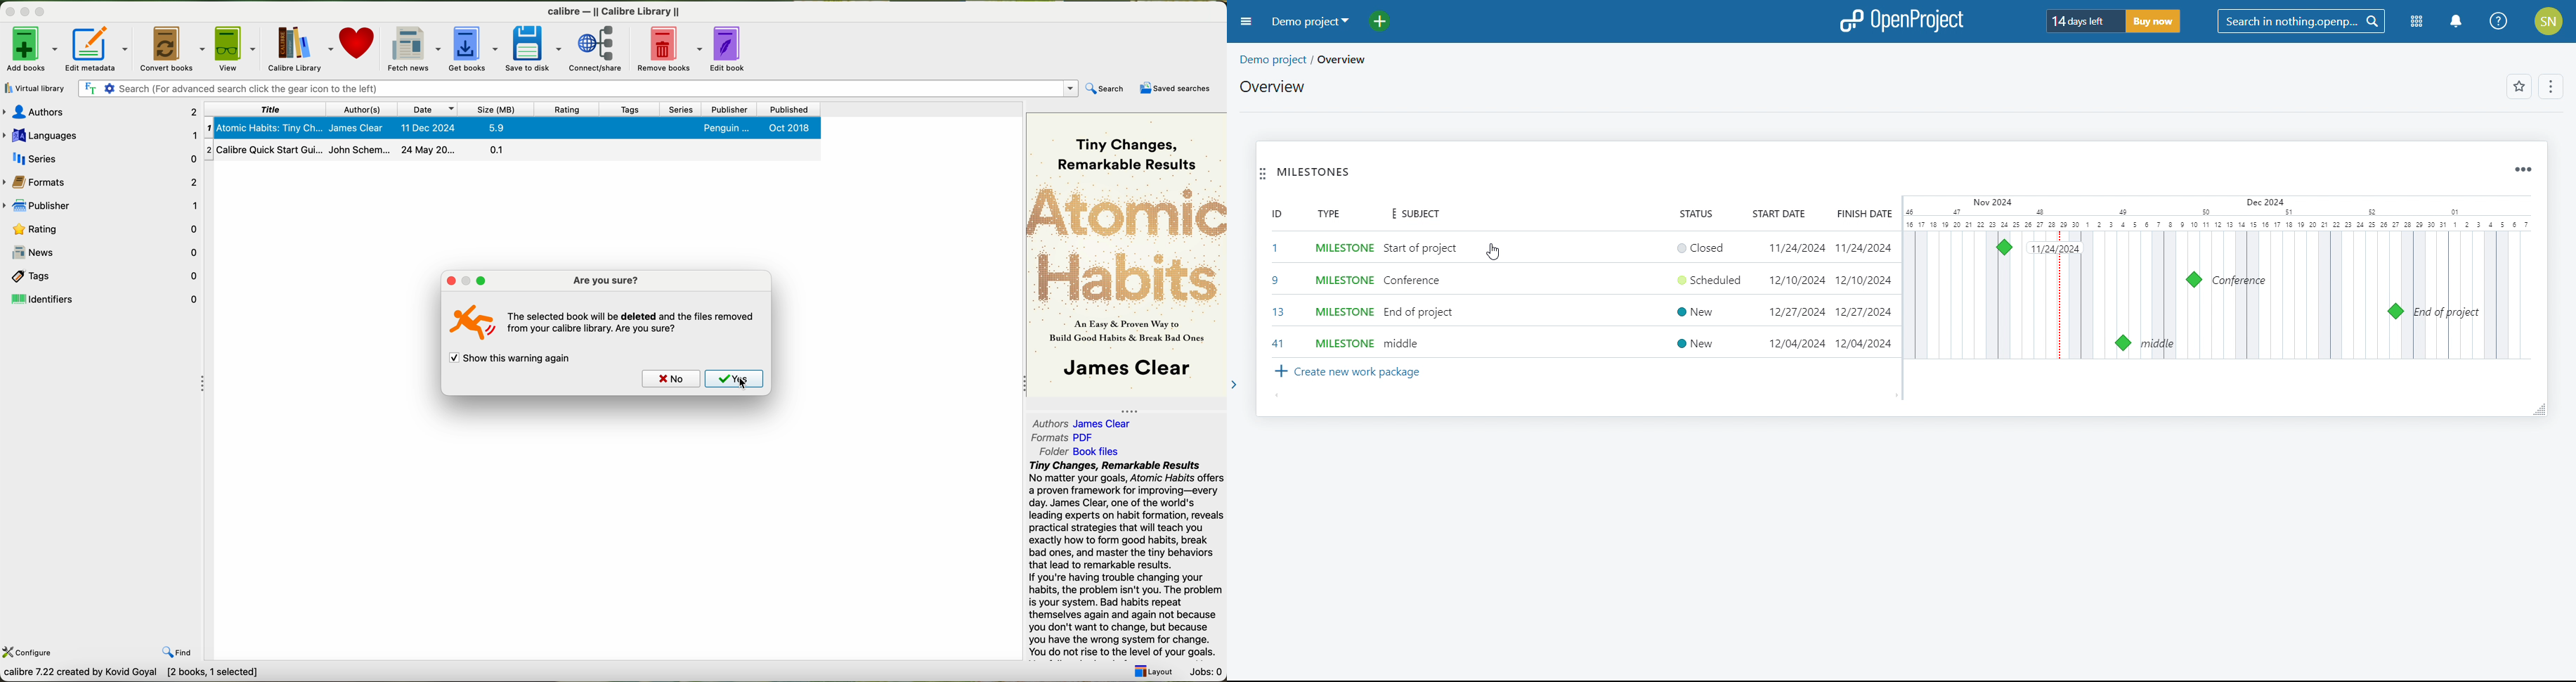 The image size is (2576, 700). Describe the element at coordinates (299, 48) in the screenshot. I see `calibre library` at that location.